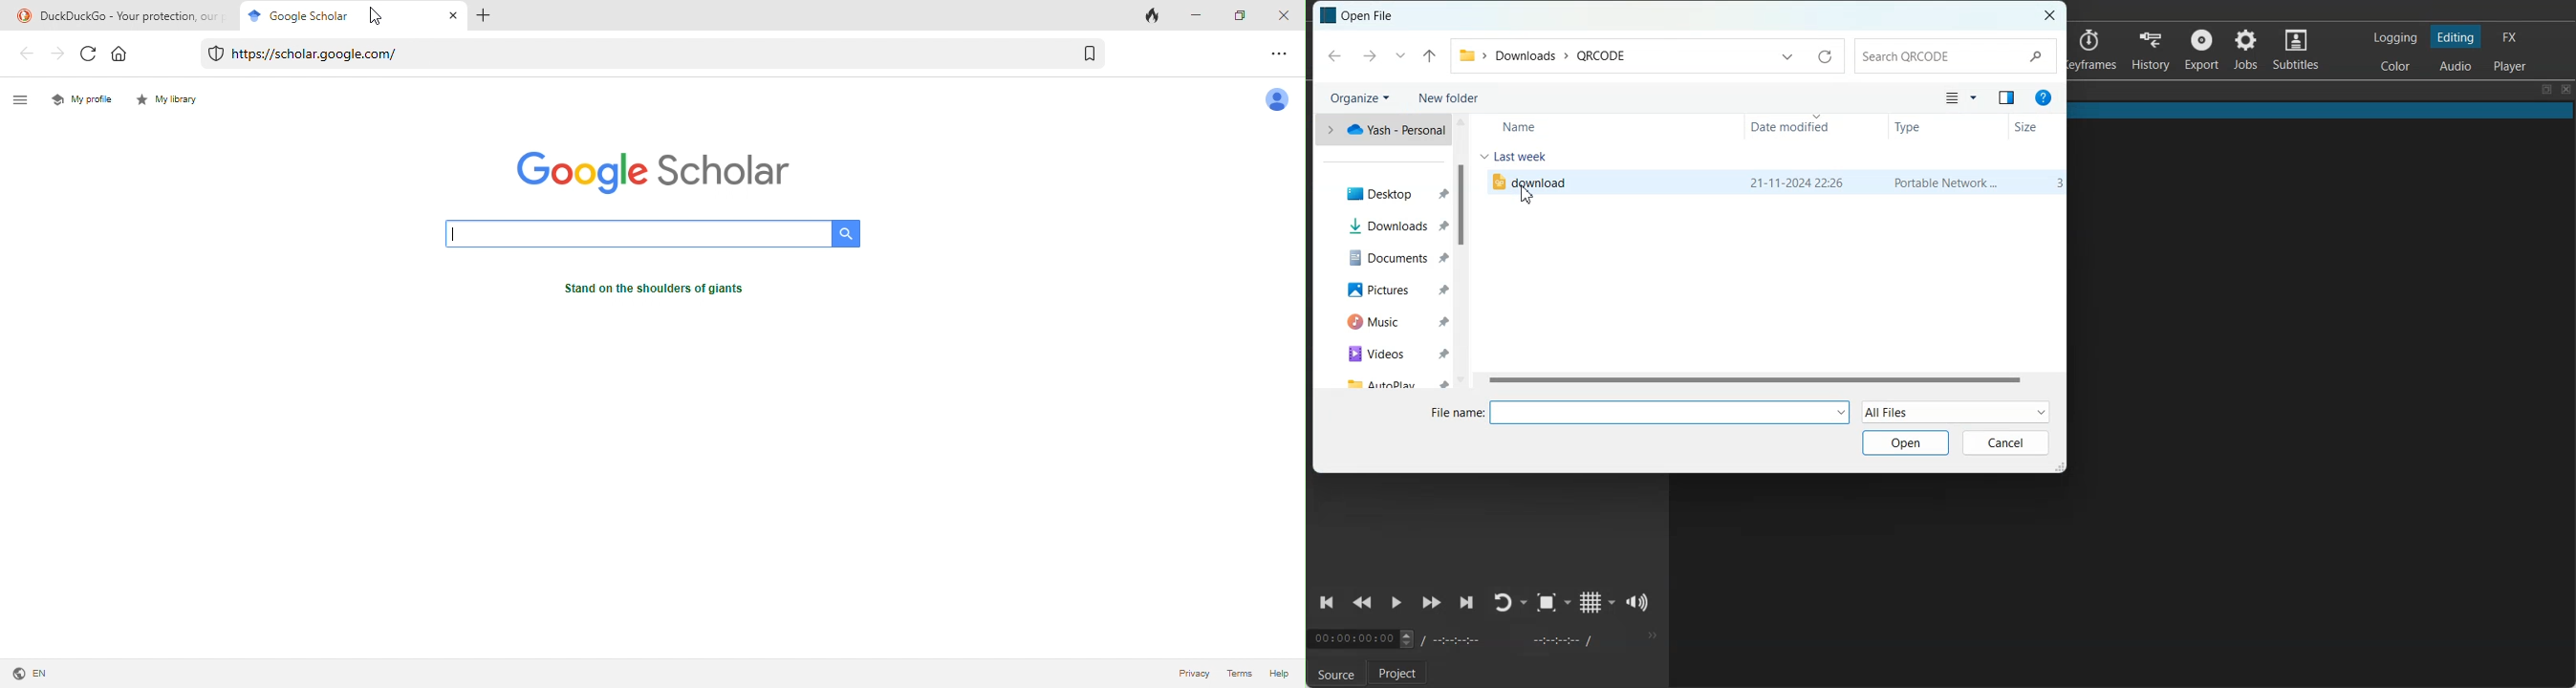  What do you see at coordinates (1379, 16) in the screenshot?
I see `Text` at bounding box center [1379, 16].